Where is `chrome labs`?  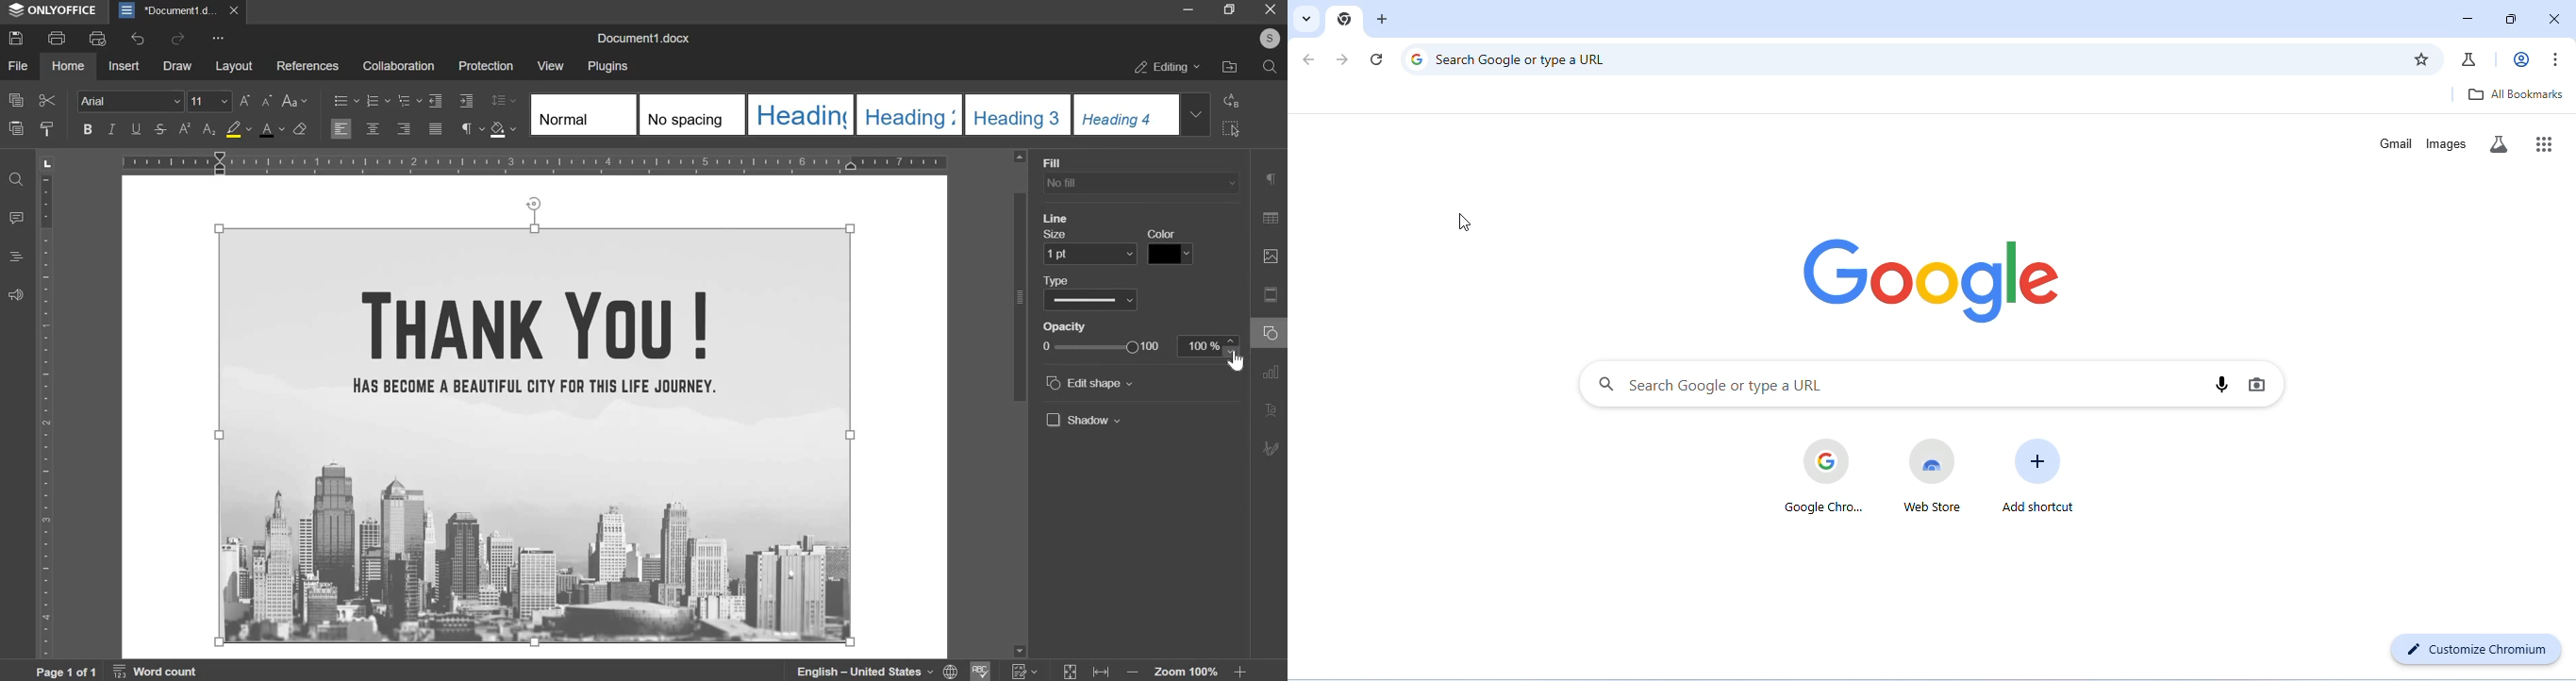 chrome labs is located at coordinates (2469, 58).